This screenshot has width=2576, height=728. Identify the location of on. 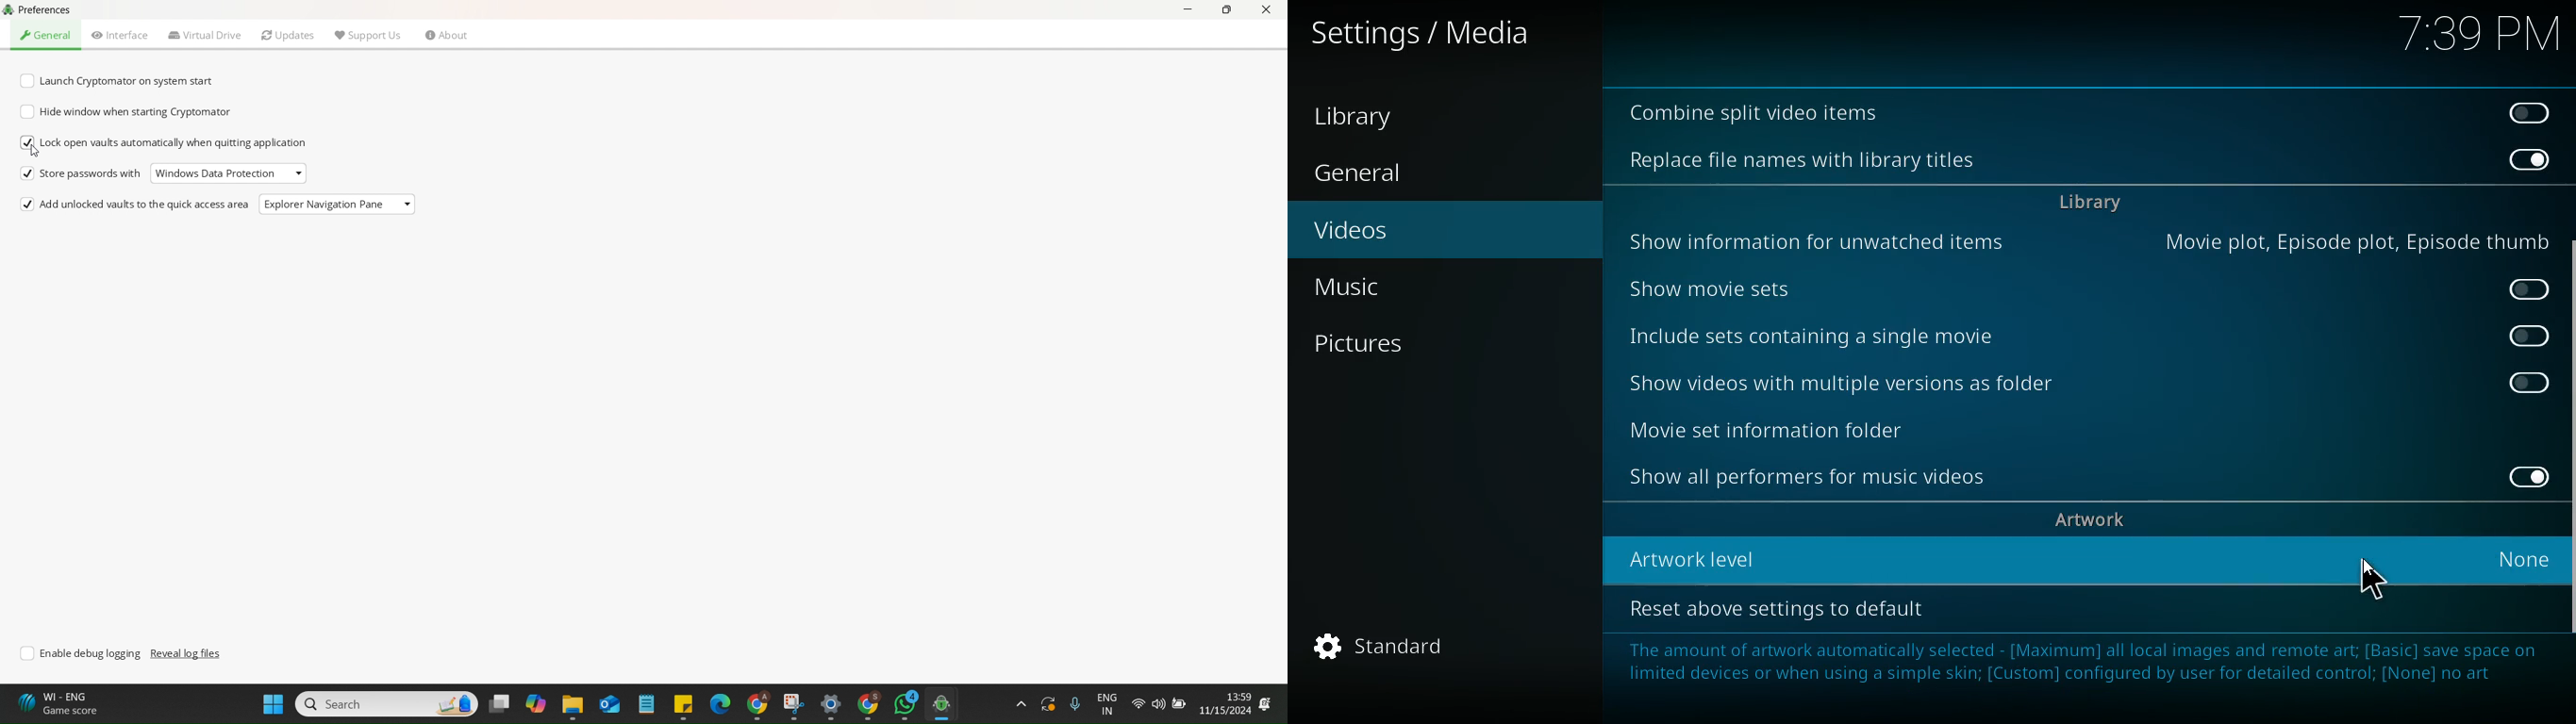
(2521, 476).